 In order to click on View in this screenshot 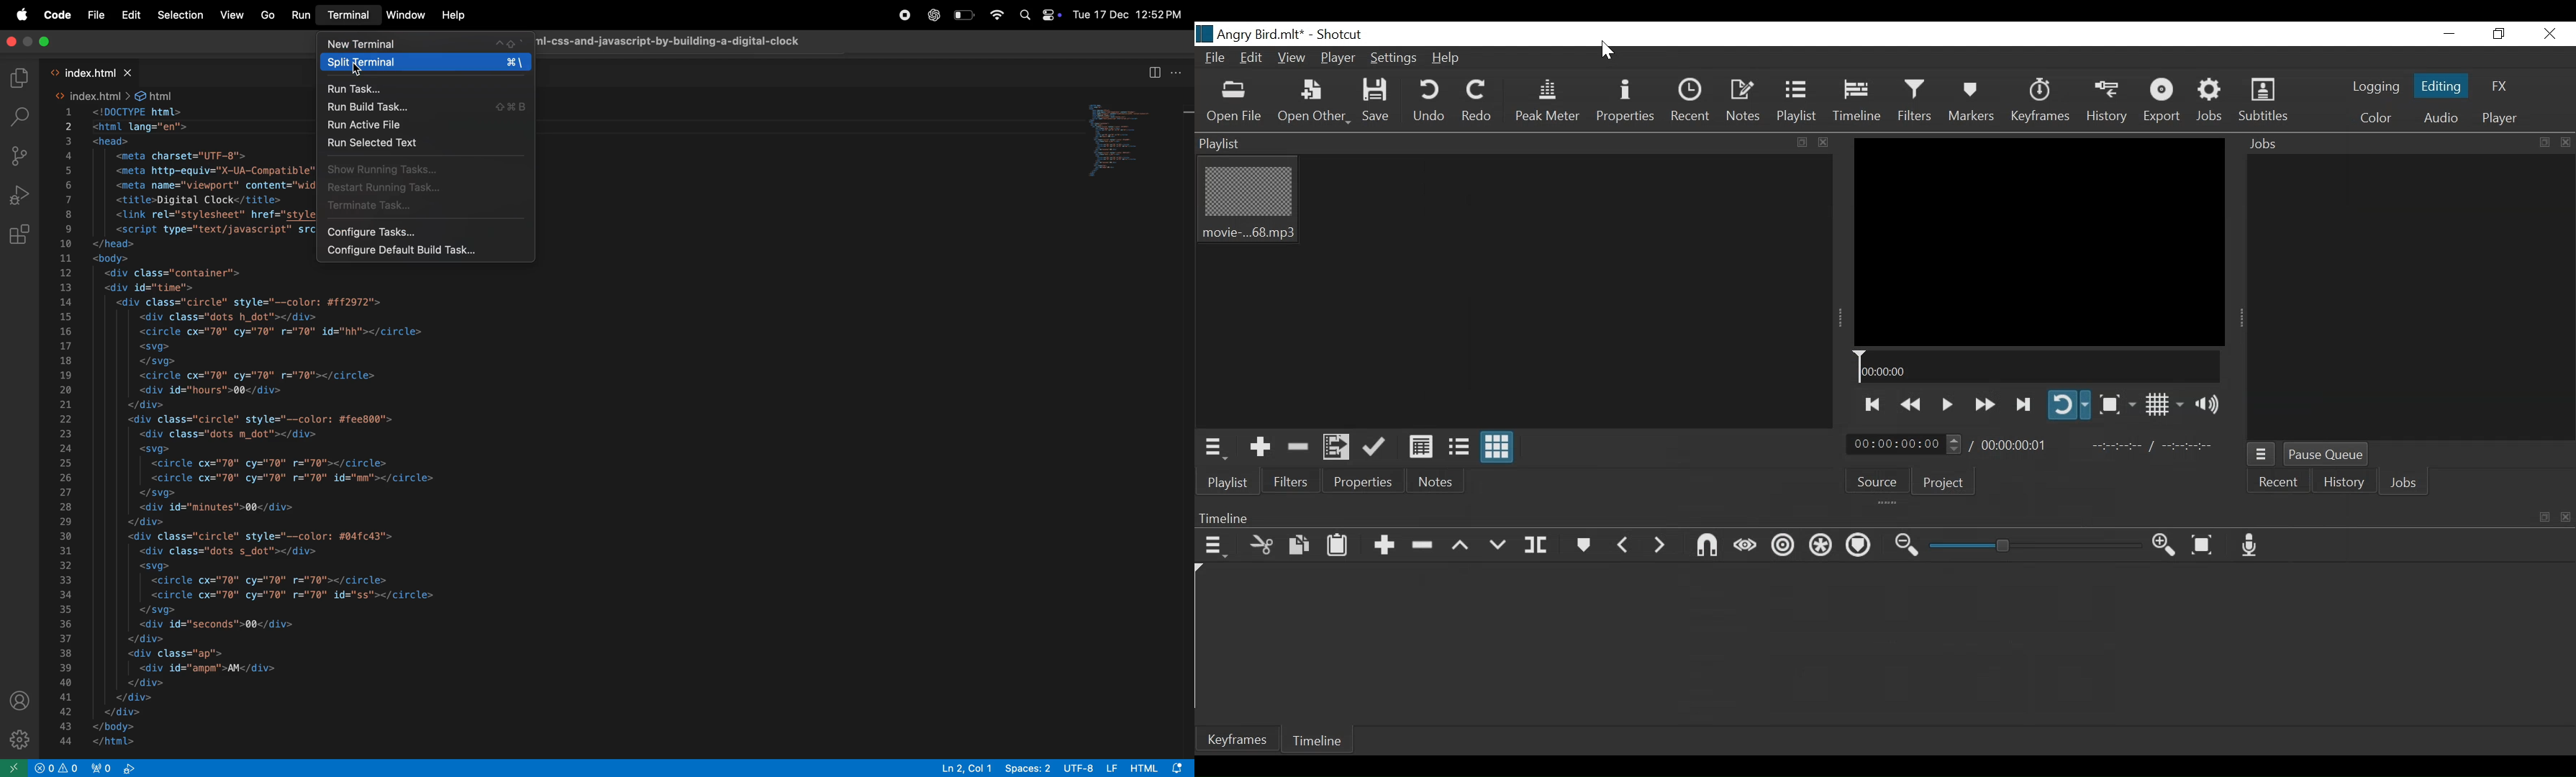, I will do `click(1292, 60)`.